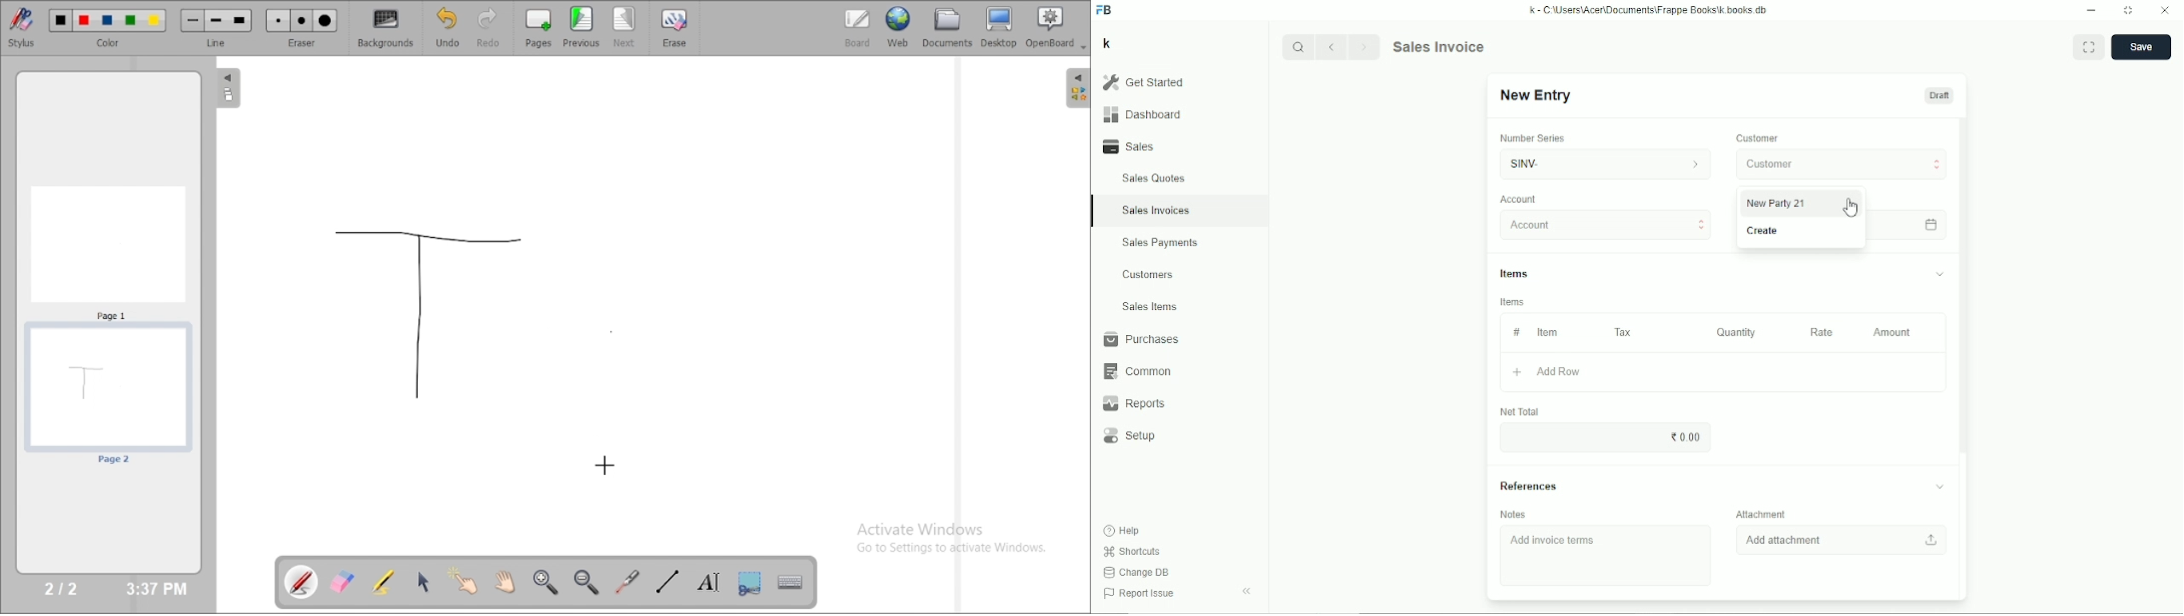  Describe the element at coordinates (1607, 225) in the screenshot. I see `Account` at that location.